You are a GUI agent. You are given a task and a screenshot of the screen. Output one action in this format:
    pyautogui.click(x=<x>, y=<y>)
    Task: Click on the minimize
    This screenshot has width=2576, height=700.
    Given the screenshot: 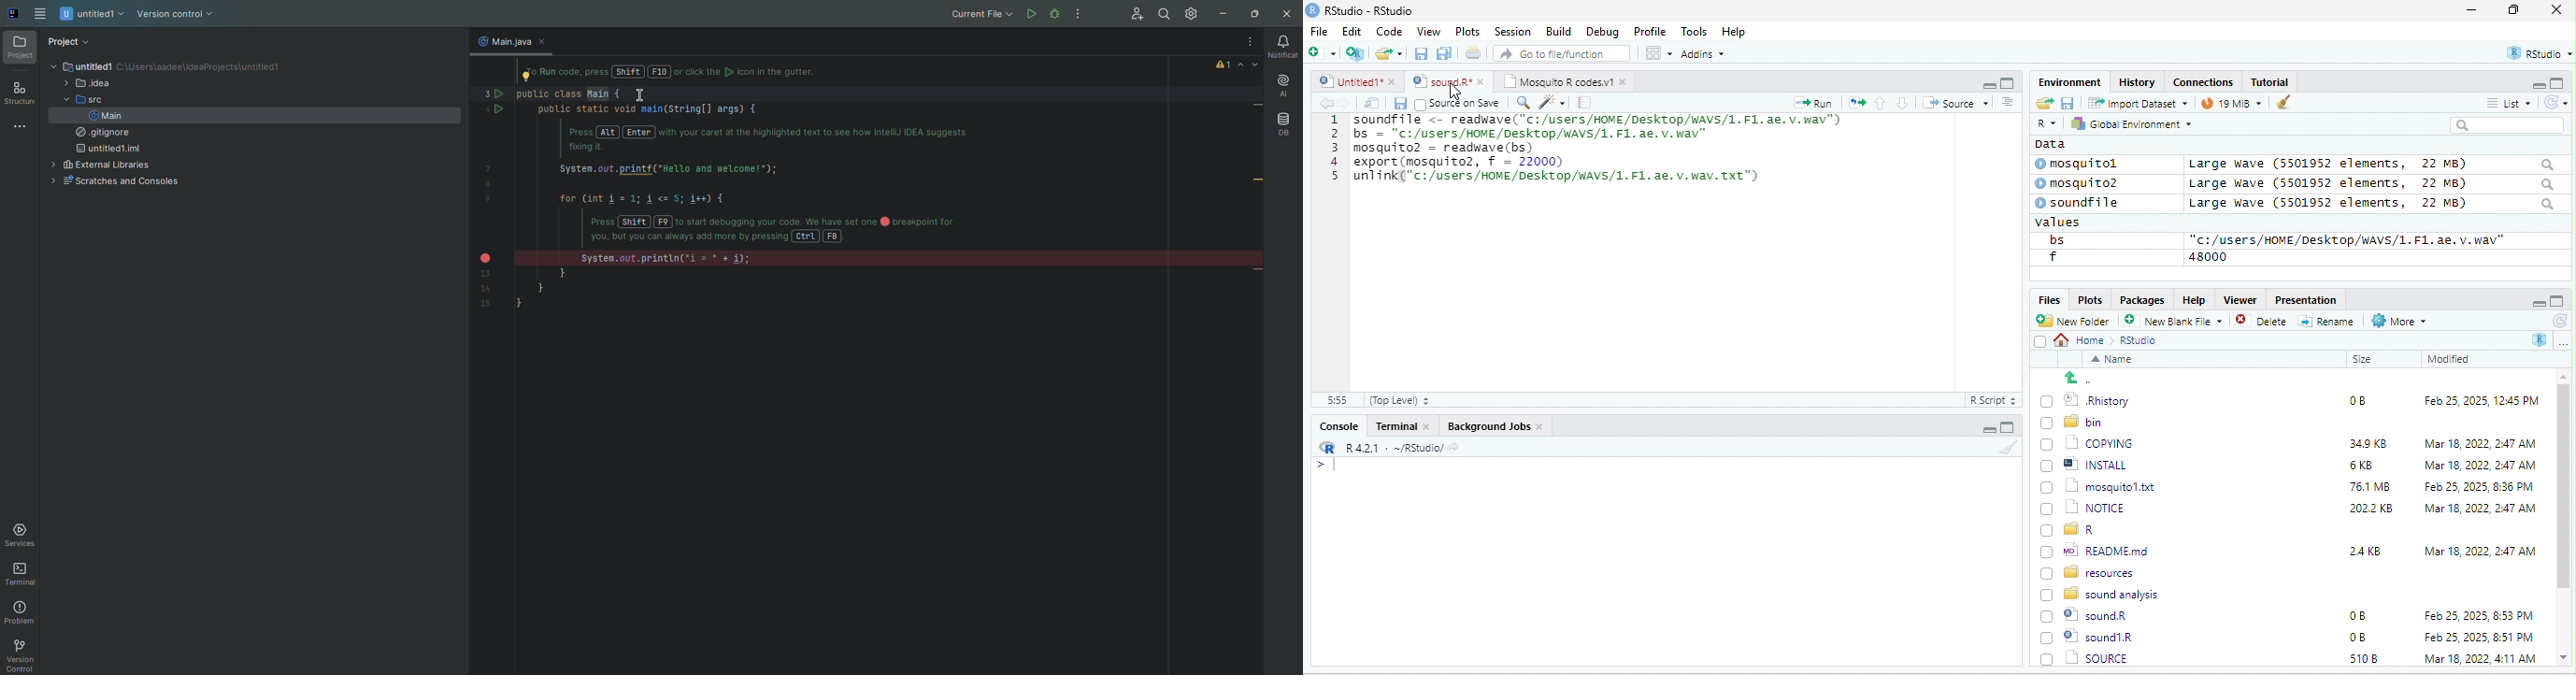 What is the action you would take?
    pyautogui.click(x=2537, y=302)
    